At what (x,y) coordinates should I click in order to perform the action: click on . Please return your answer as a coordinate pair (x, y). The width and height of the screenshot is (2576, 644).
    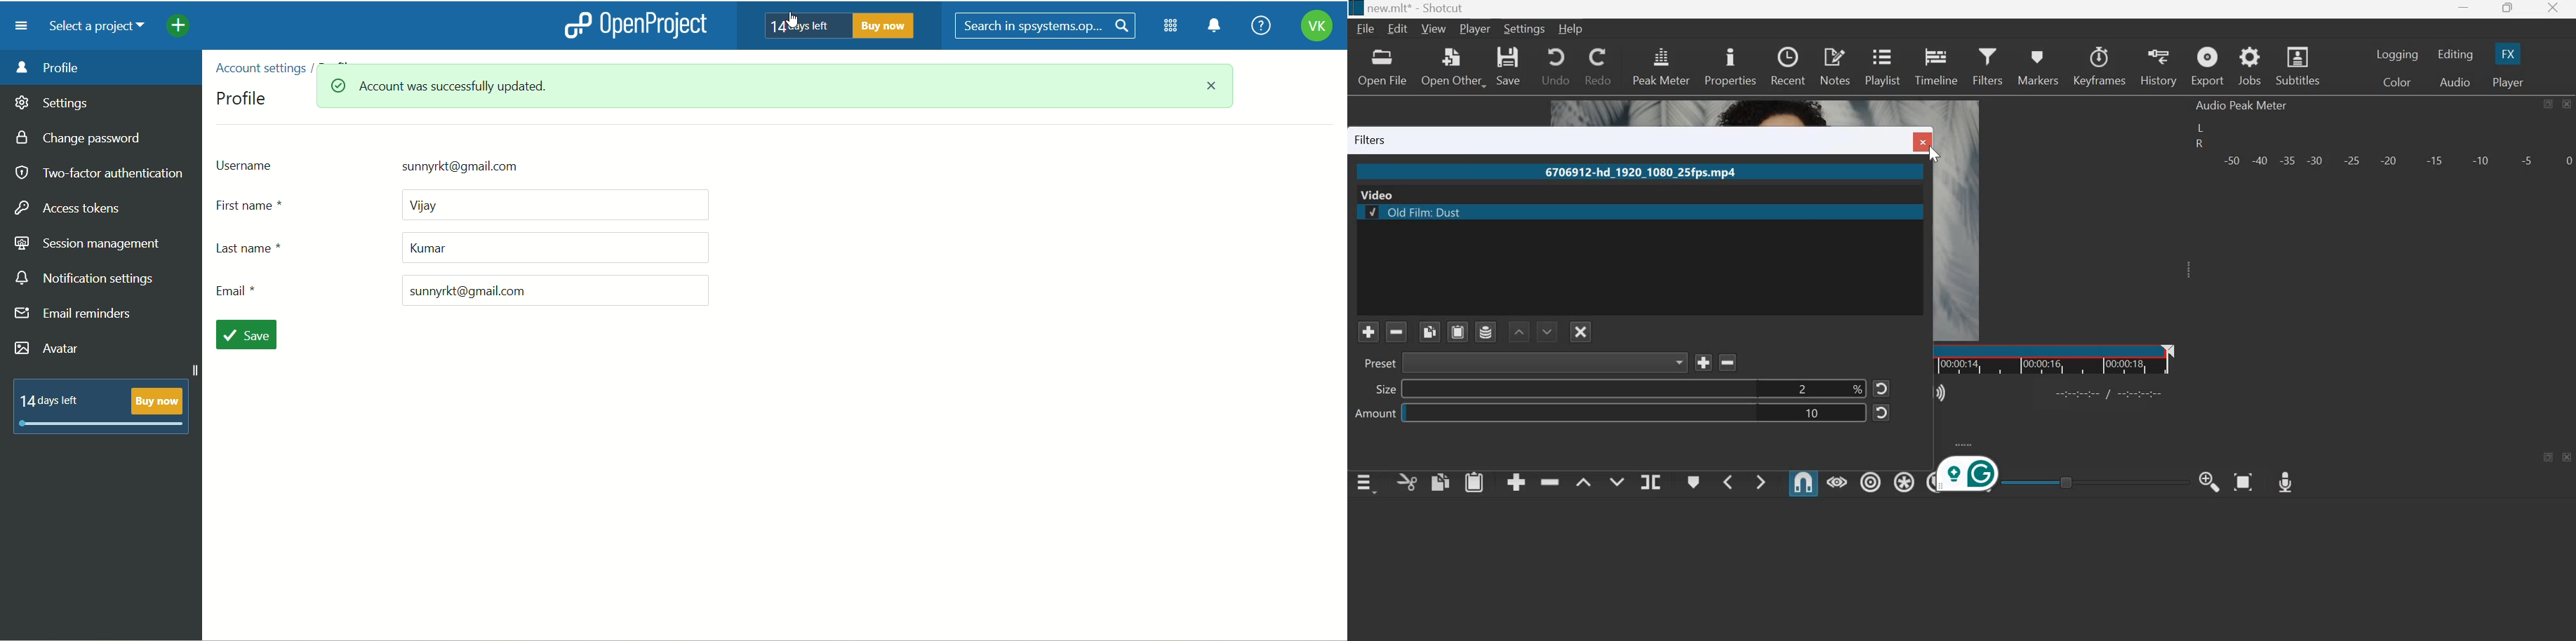
    Looking at the image, I should click on (2111, 392).